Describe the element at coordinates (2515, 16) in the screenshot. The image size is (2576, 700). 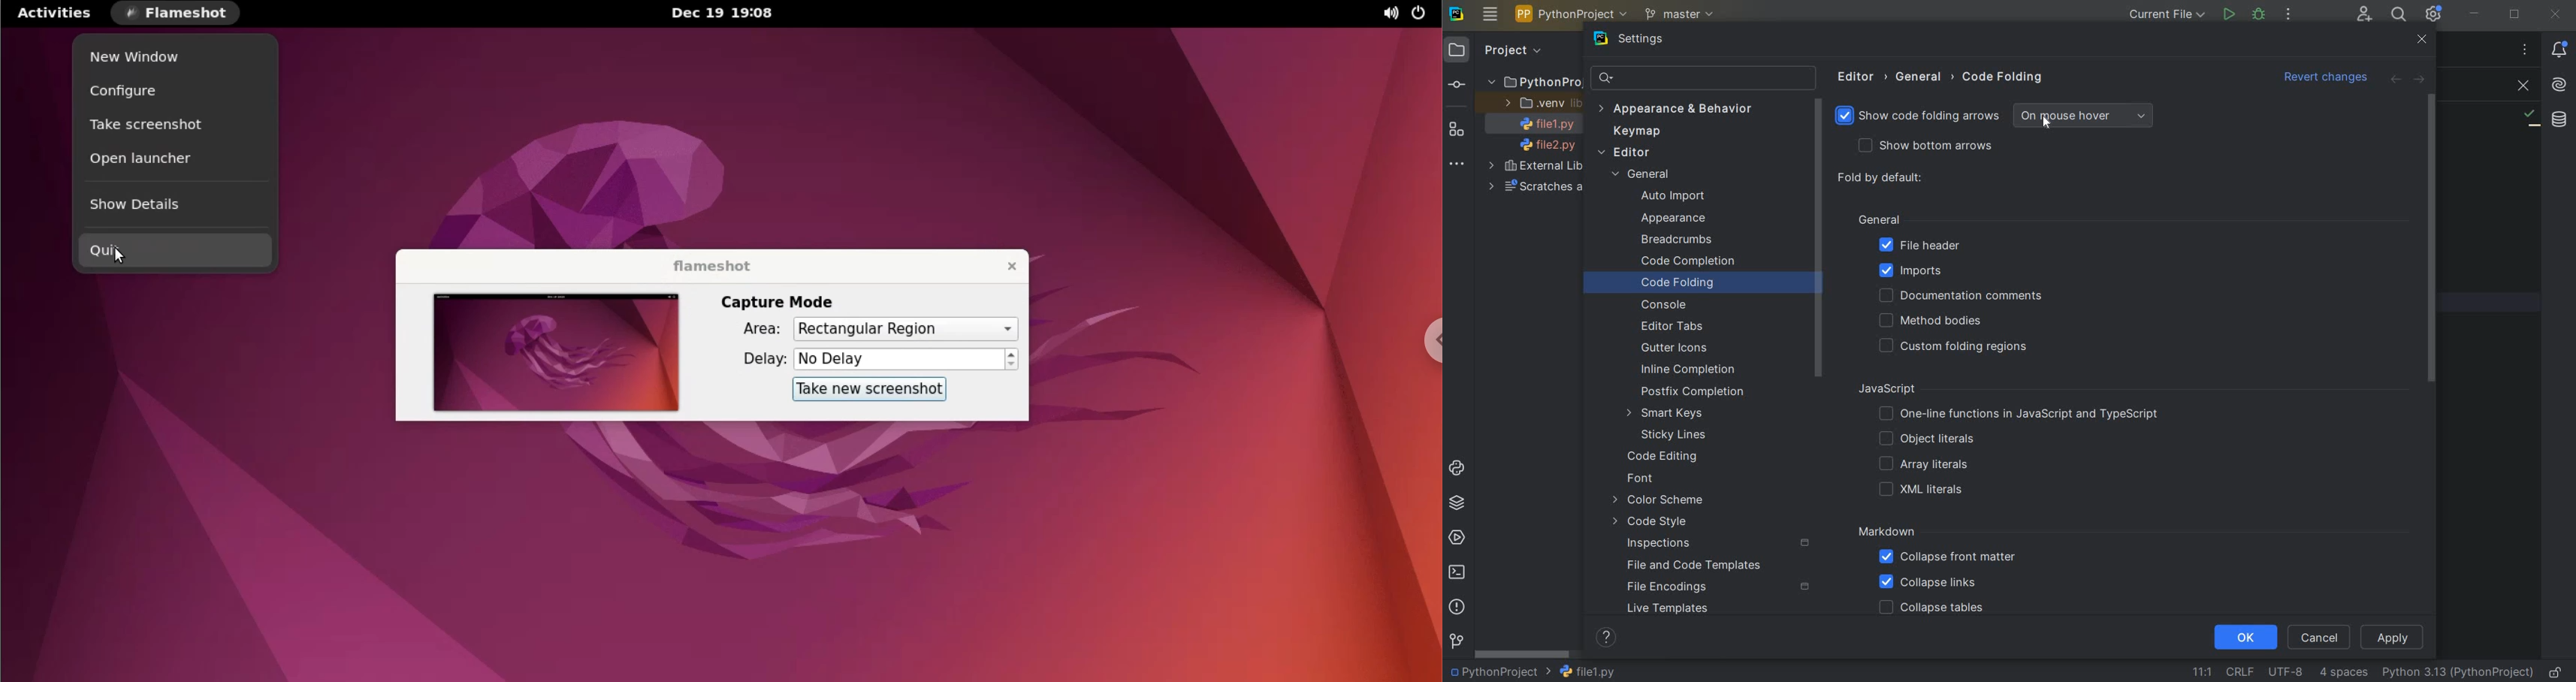
I see `RESTORE DOWN` at that location.